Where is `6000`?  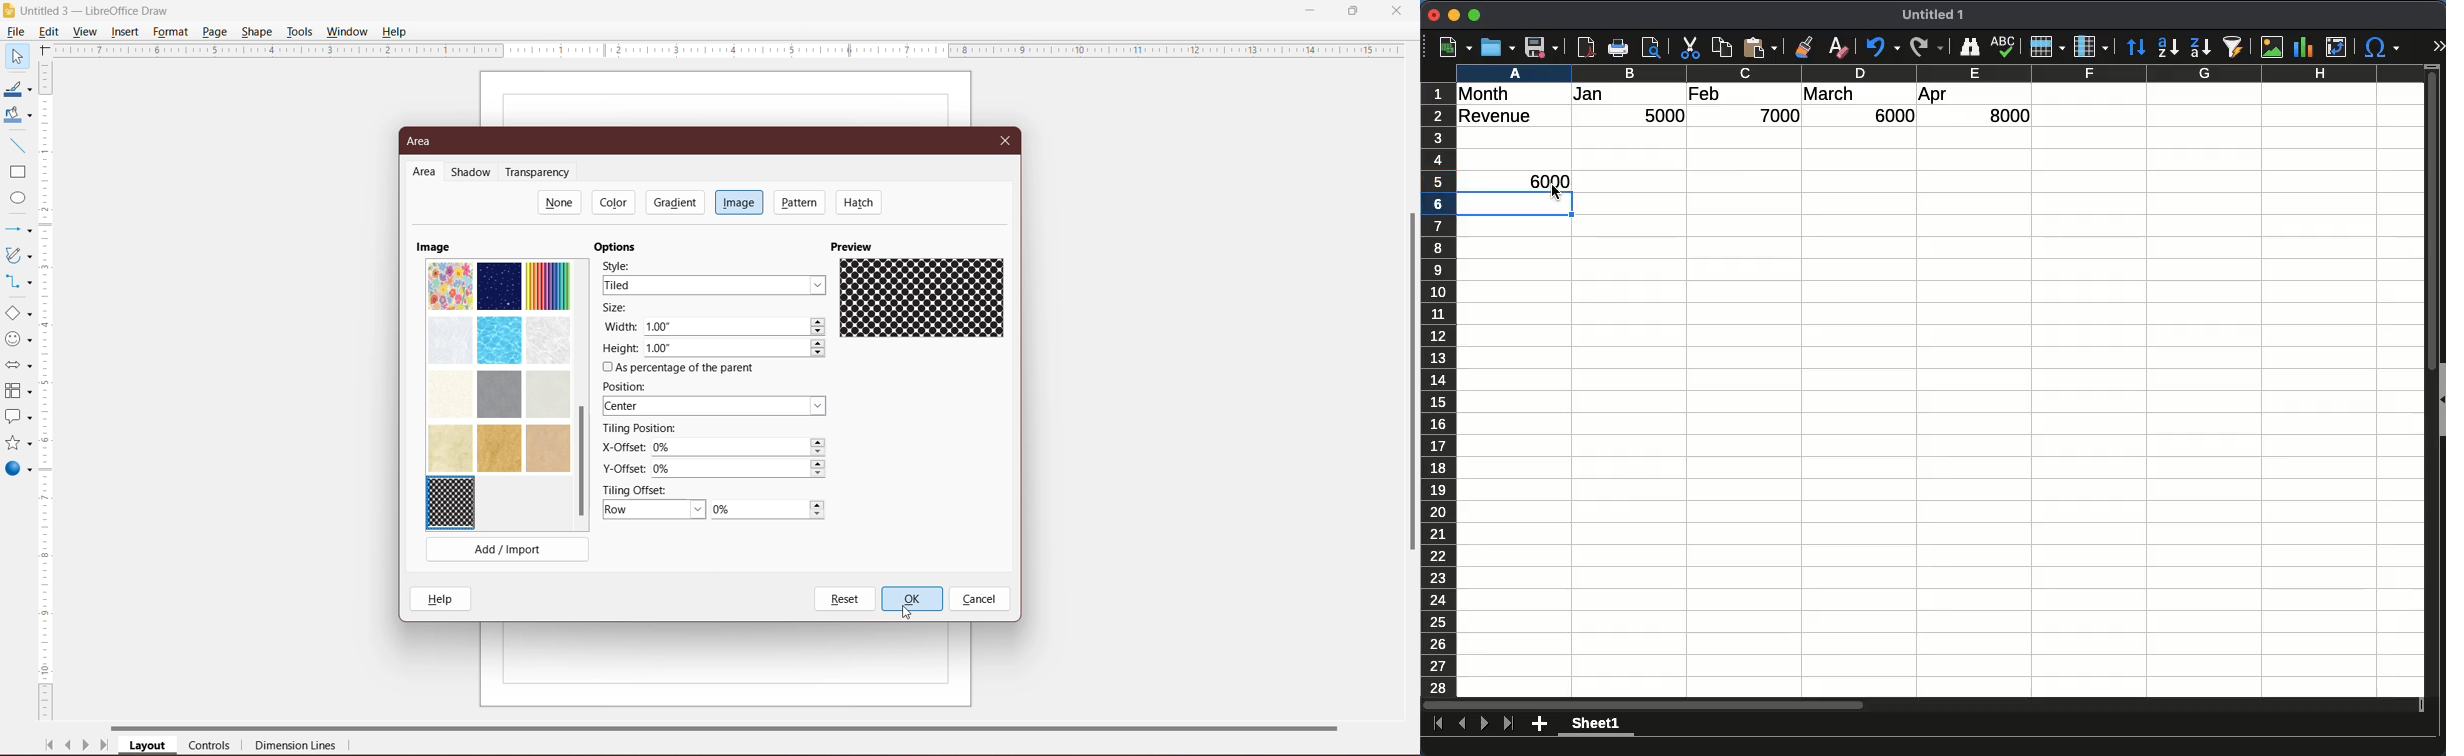
6000 is located at coordinates (1548, 181).